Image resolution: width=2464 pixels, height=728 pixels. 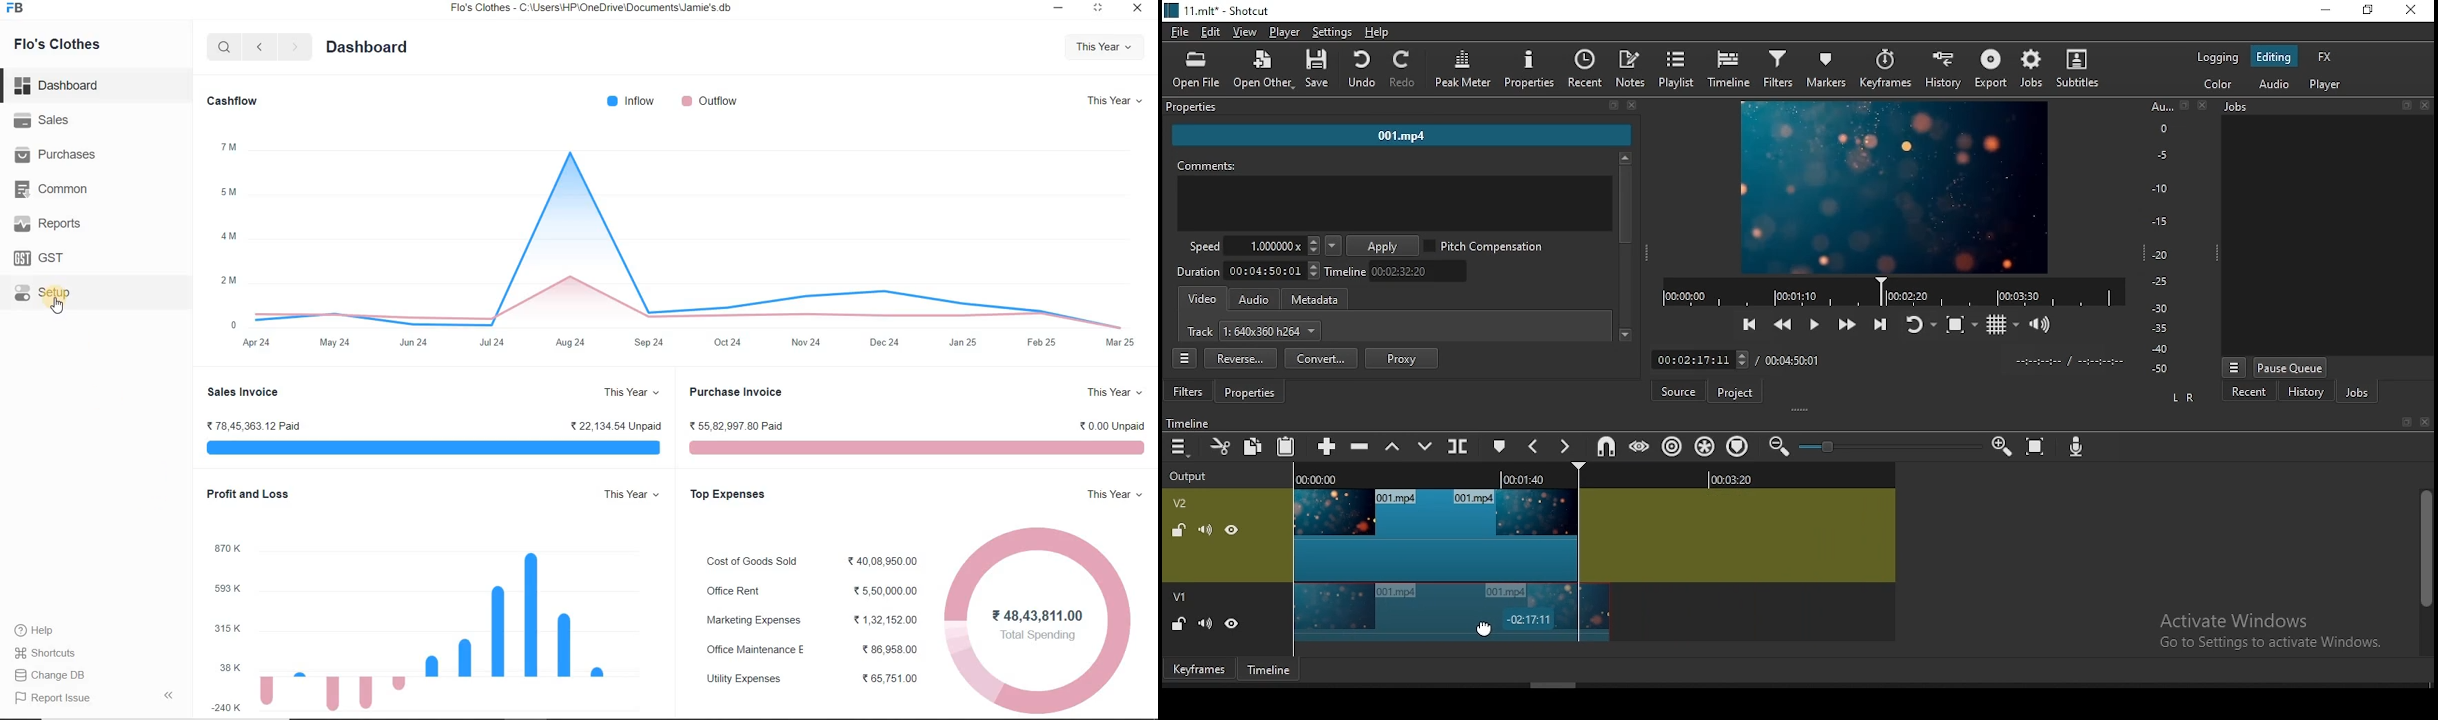 What do you see at coordinates (1183, 503) in the screenshot?
I see `V2` at bounding box center [1183, 503].